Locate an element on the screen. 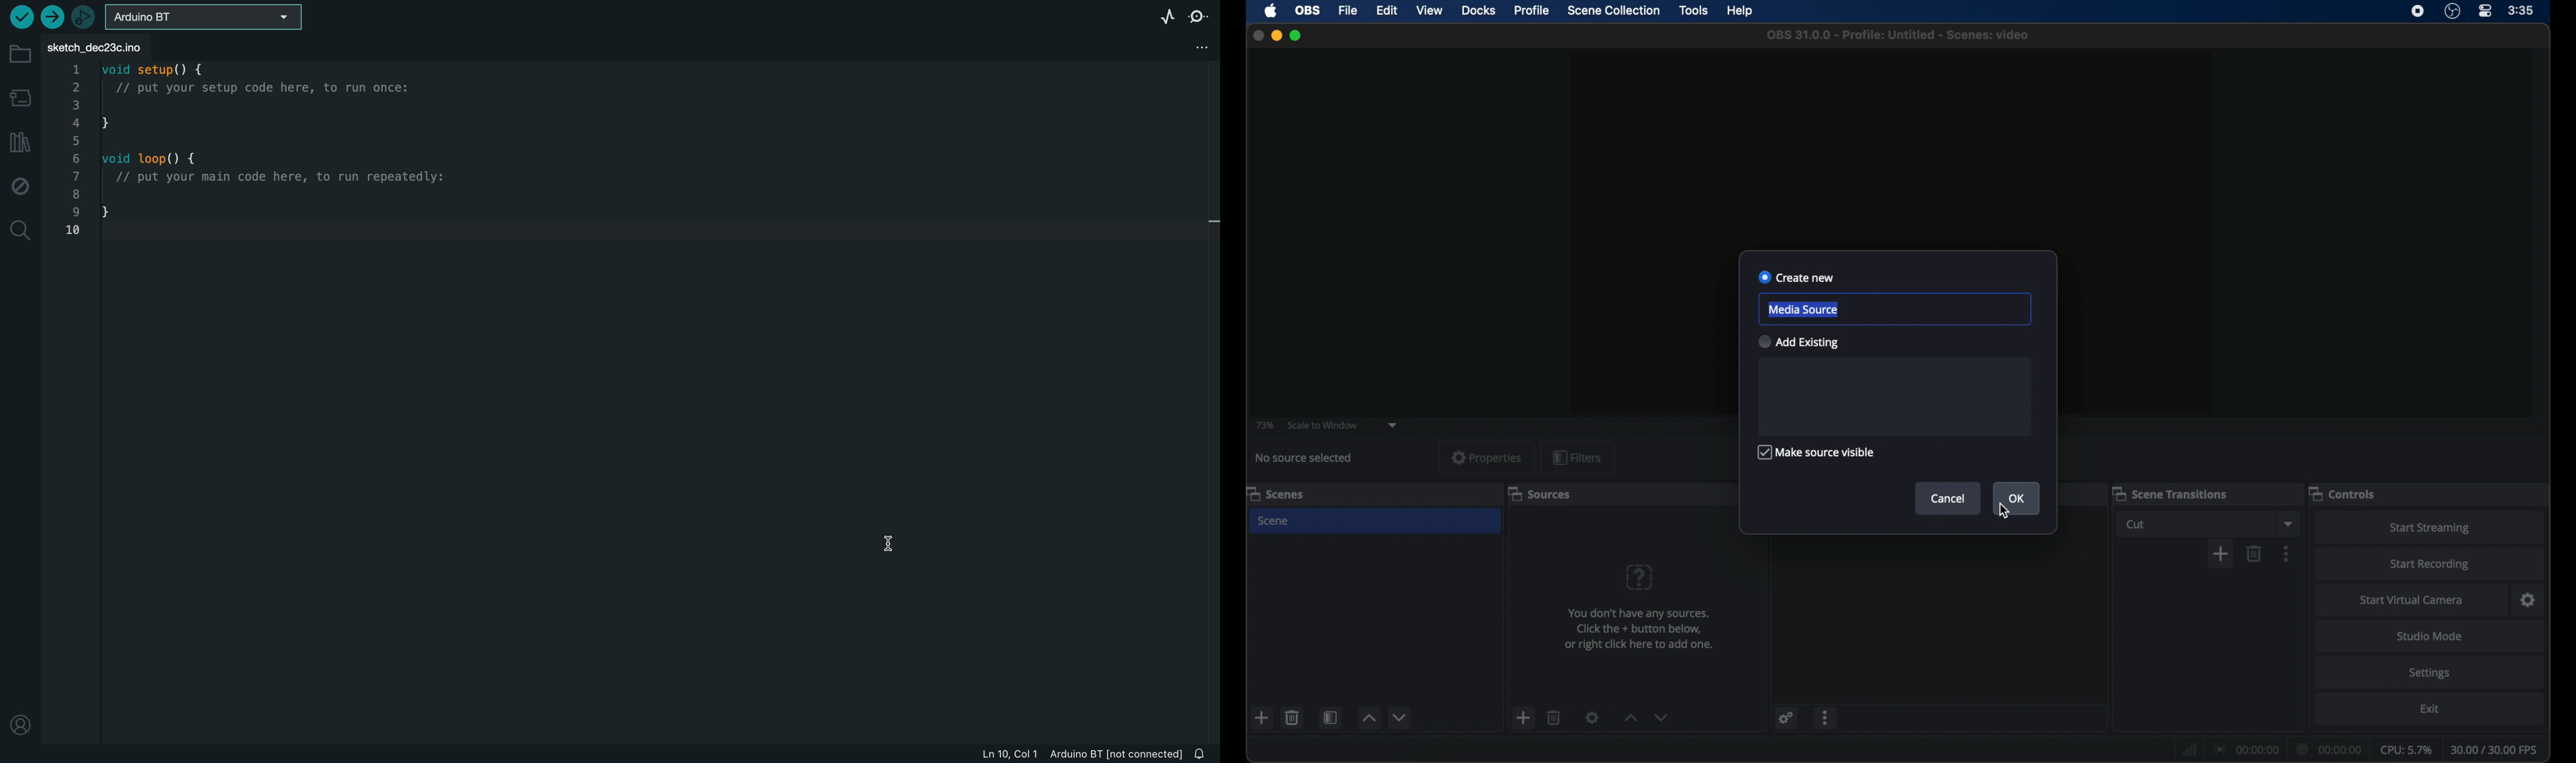 The image size is (2576, 784). close is located at coordinates (1258, 35).